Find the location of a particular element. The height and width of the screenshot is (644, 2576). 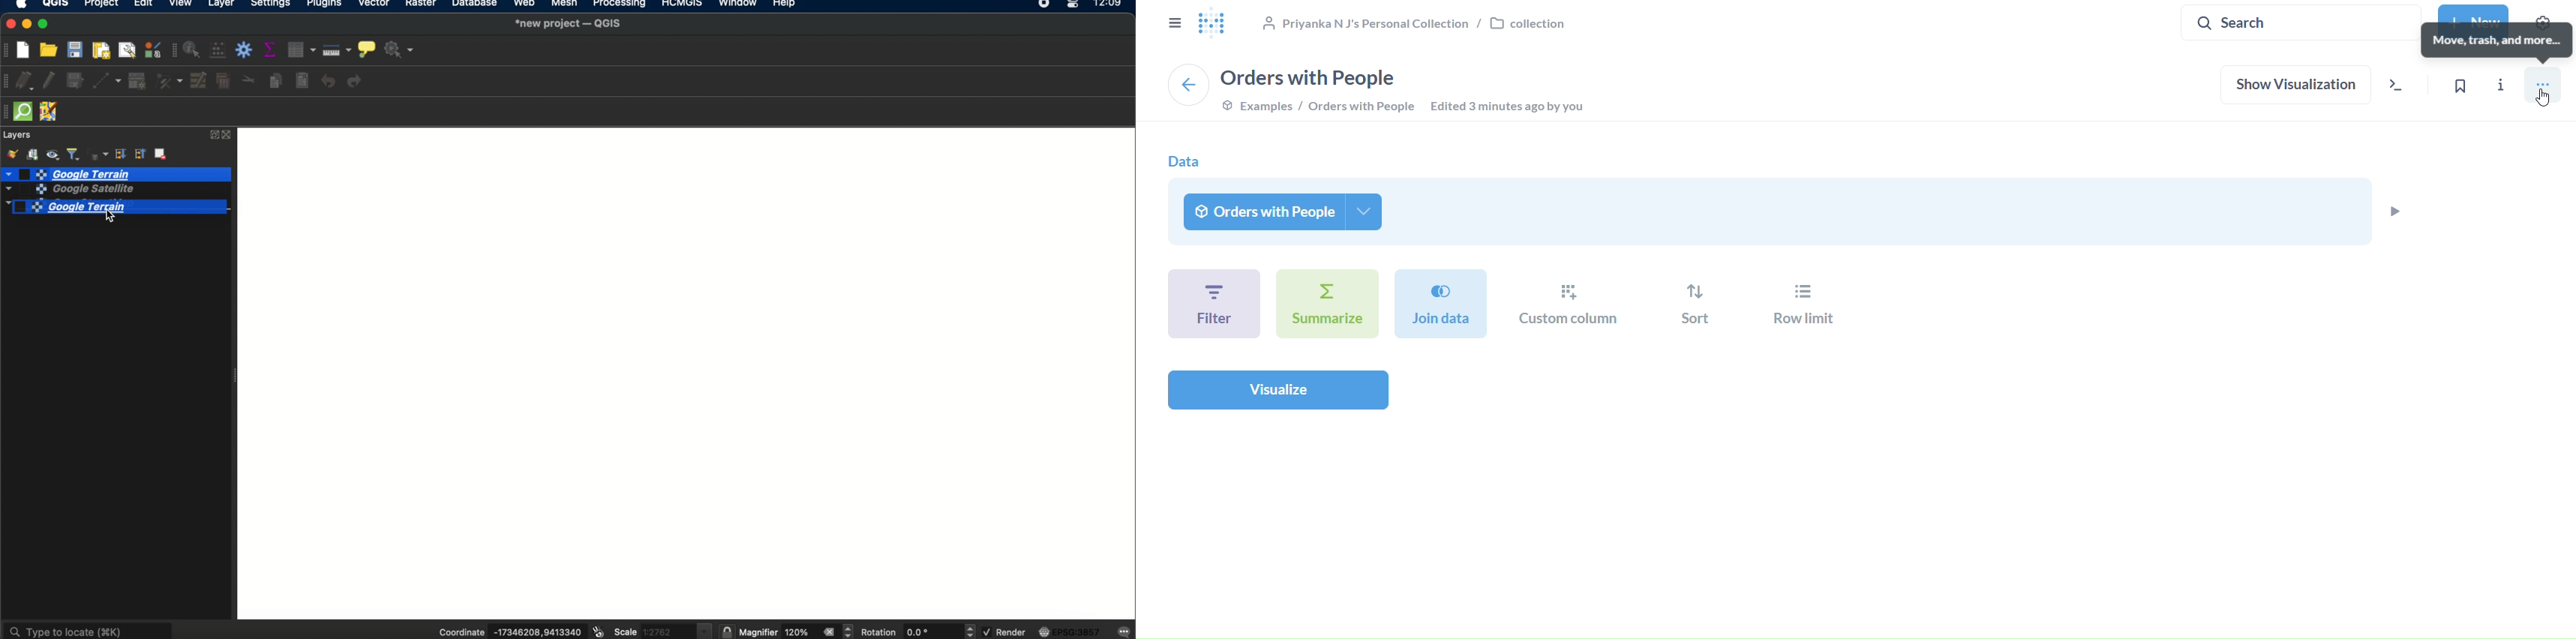

open attribute table is located at coordinates (304, 50).